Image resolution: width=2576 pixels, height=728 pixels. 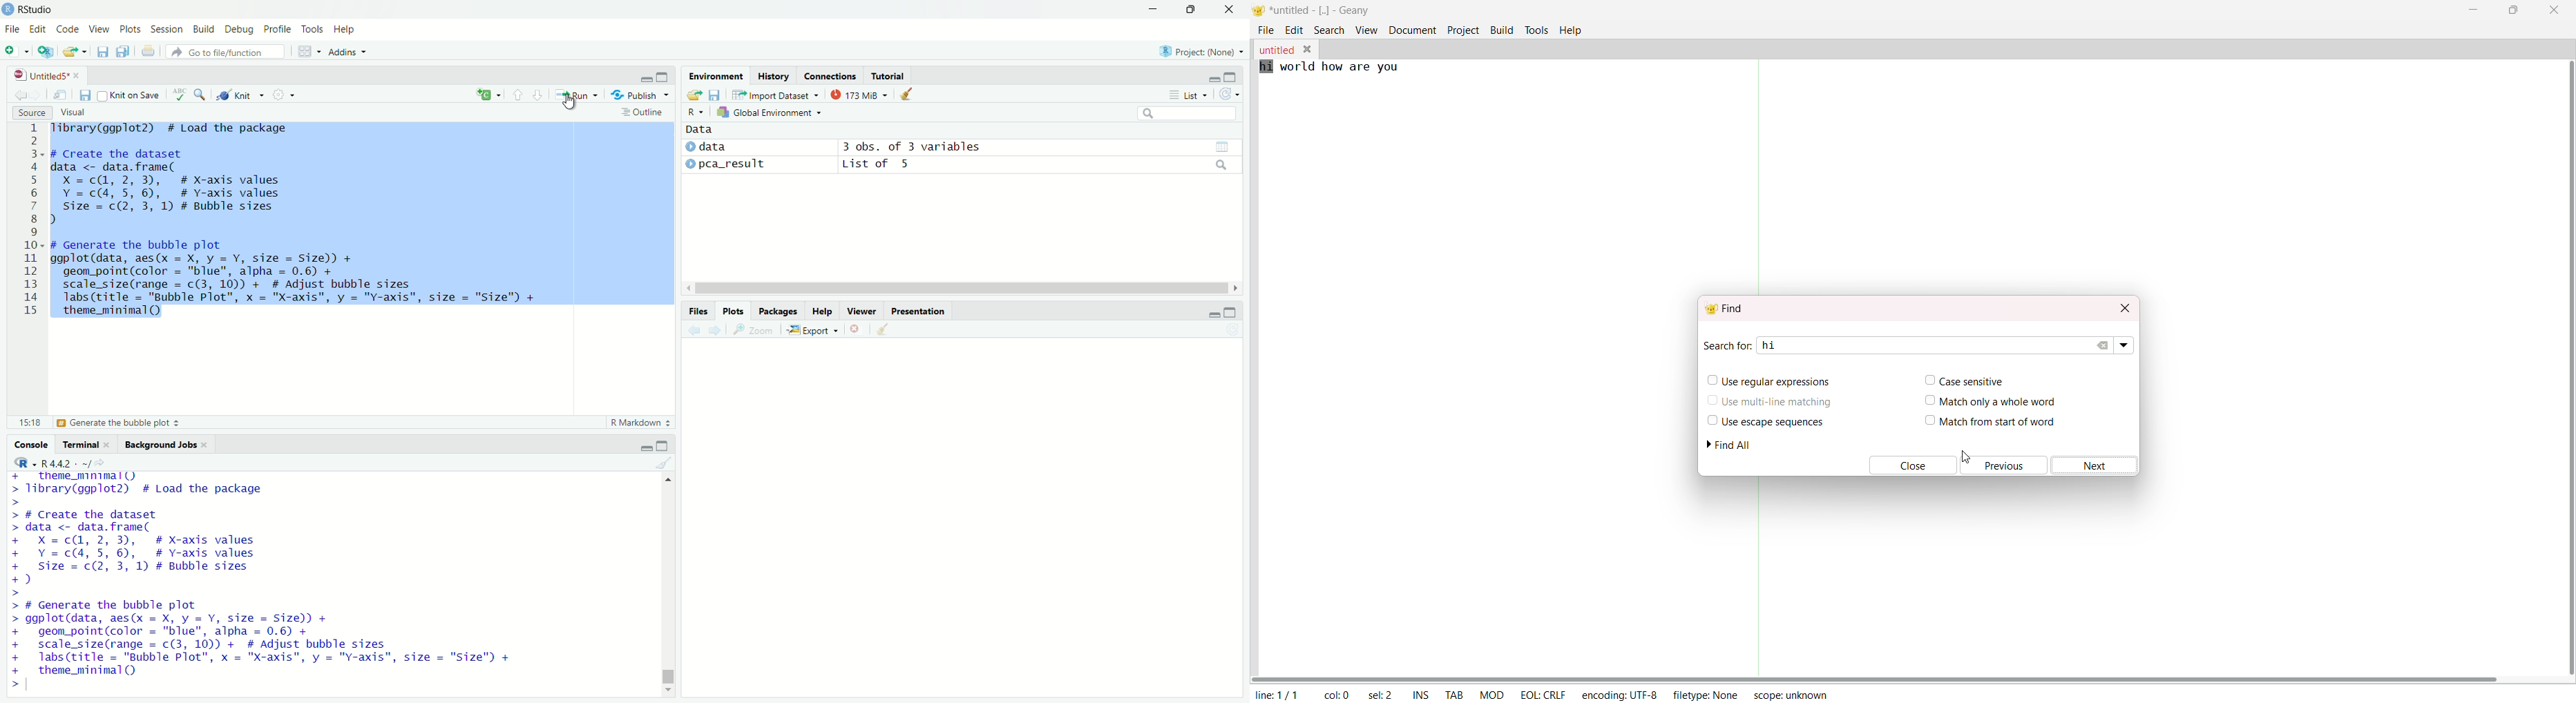 What do you see at coordinates (307, 51) in the screenshot?
I see `workspace panes` at bounding box center [307, 51].